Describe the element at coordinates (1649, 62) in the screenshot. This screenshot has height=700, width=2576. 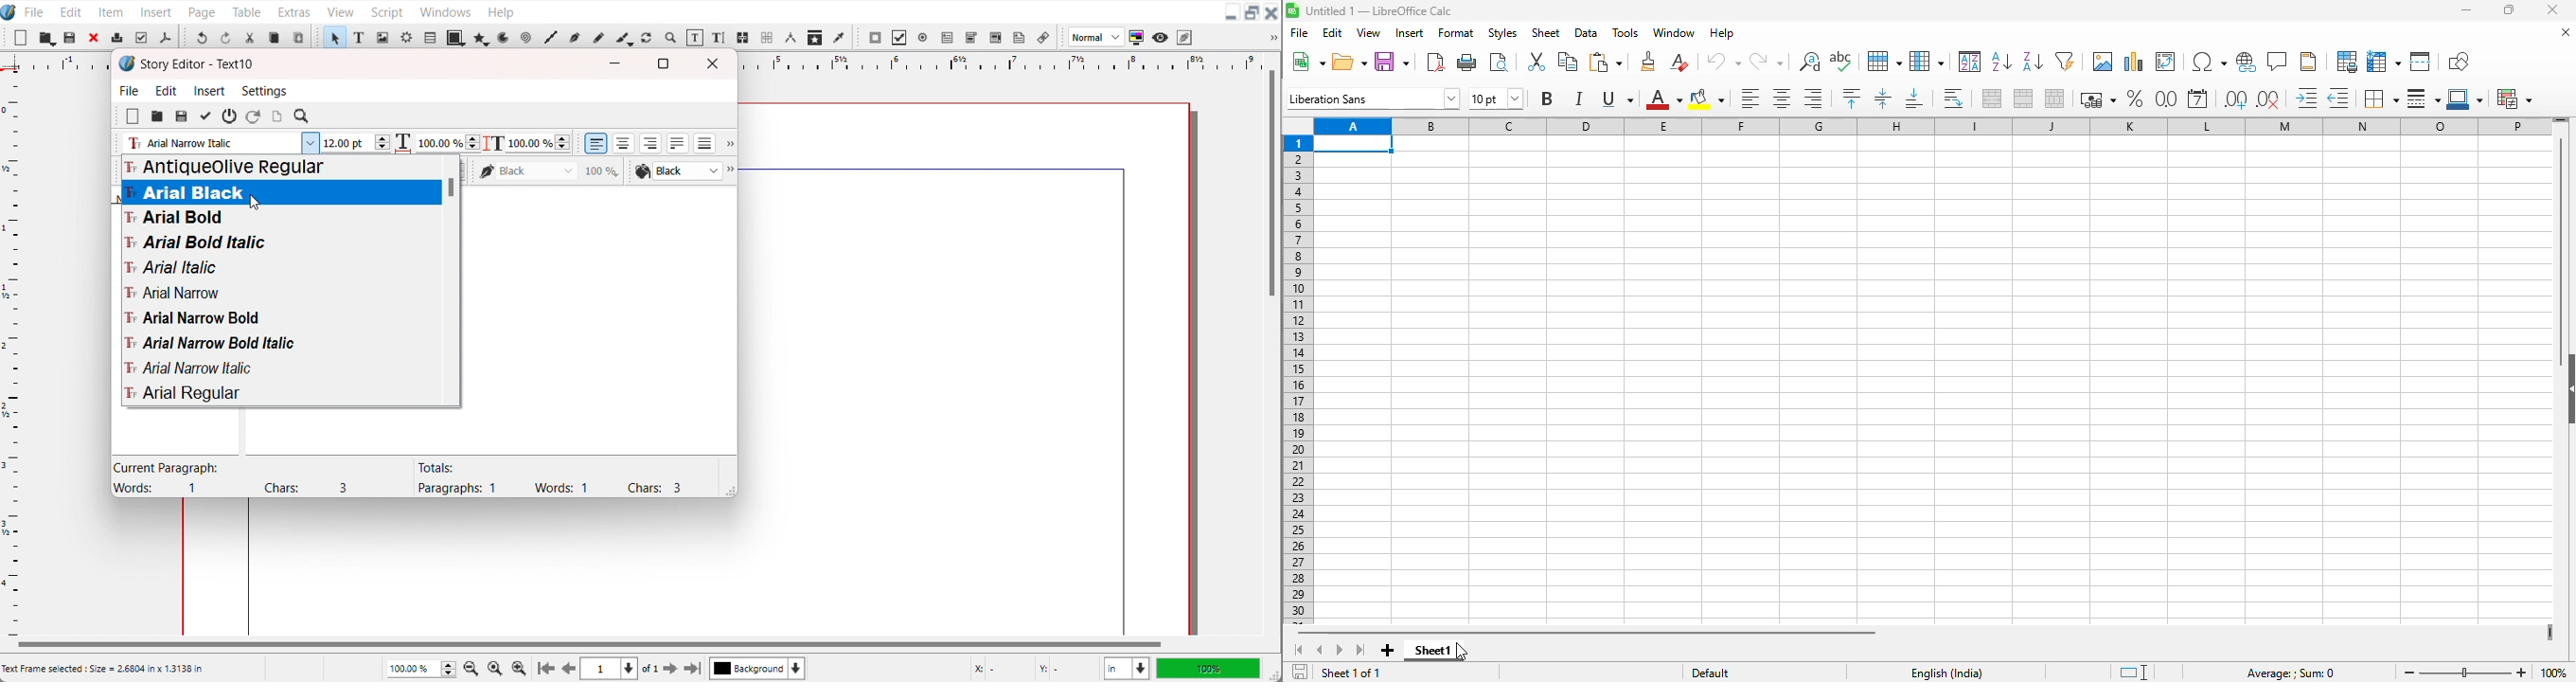
I see `clone formatting` at that location.